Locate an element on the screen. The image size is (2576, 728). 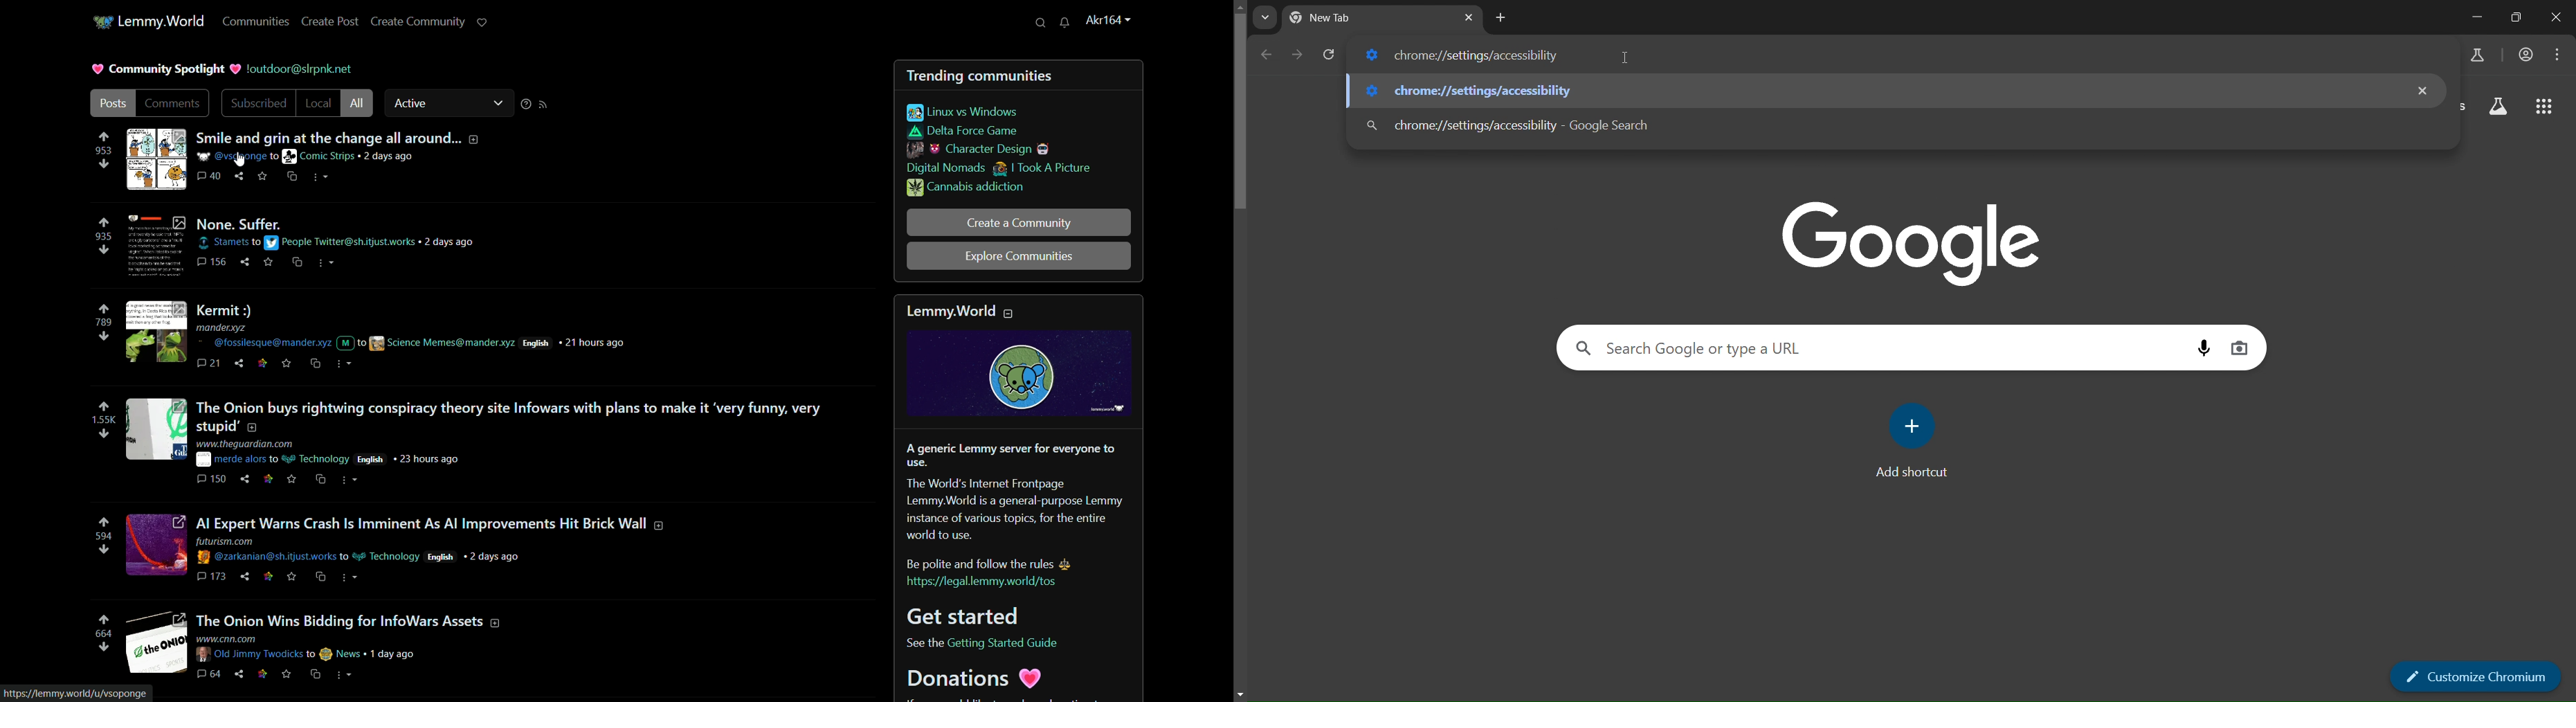
cross share is located at coordinates (292, 177).